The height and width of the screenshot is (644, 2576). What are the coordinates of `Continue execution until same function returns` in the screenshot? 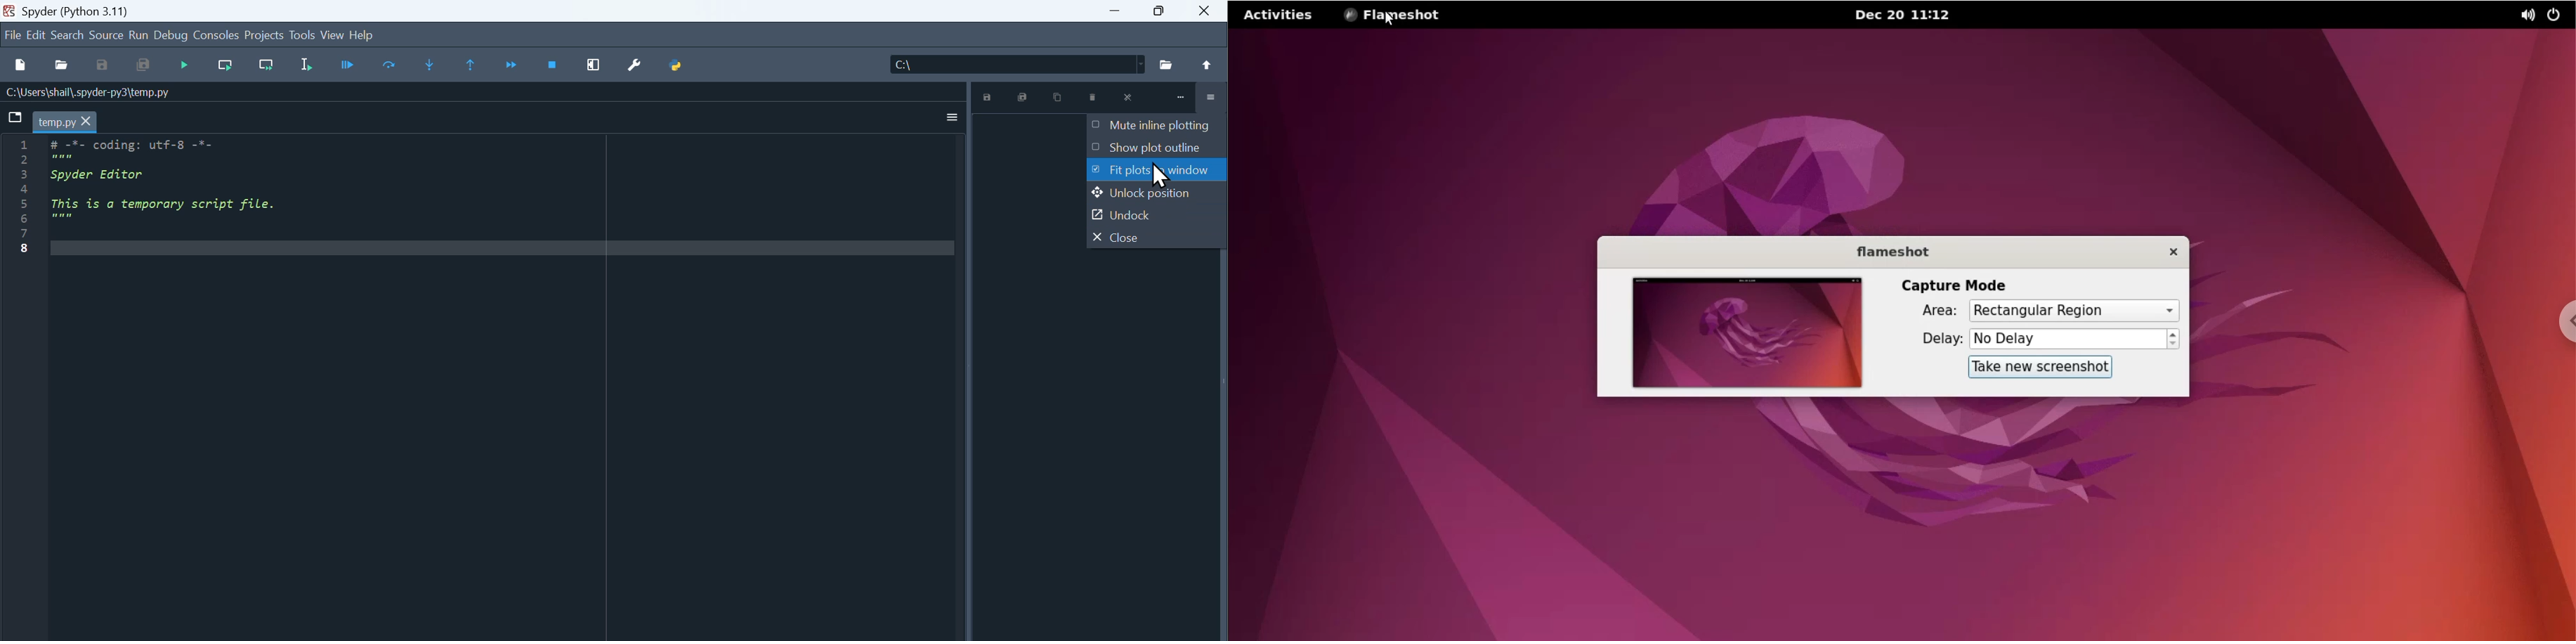 It's located at (513, 64).